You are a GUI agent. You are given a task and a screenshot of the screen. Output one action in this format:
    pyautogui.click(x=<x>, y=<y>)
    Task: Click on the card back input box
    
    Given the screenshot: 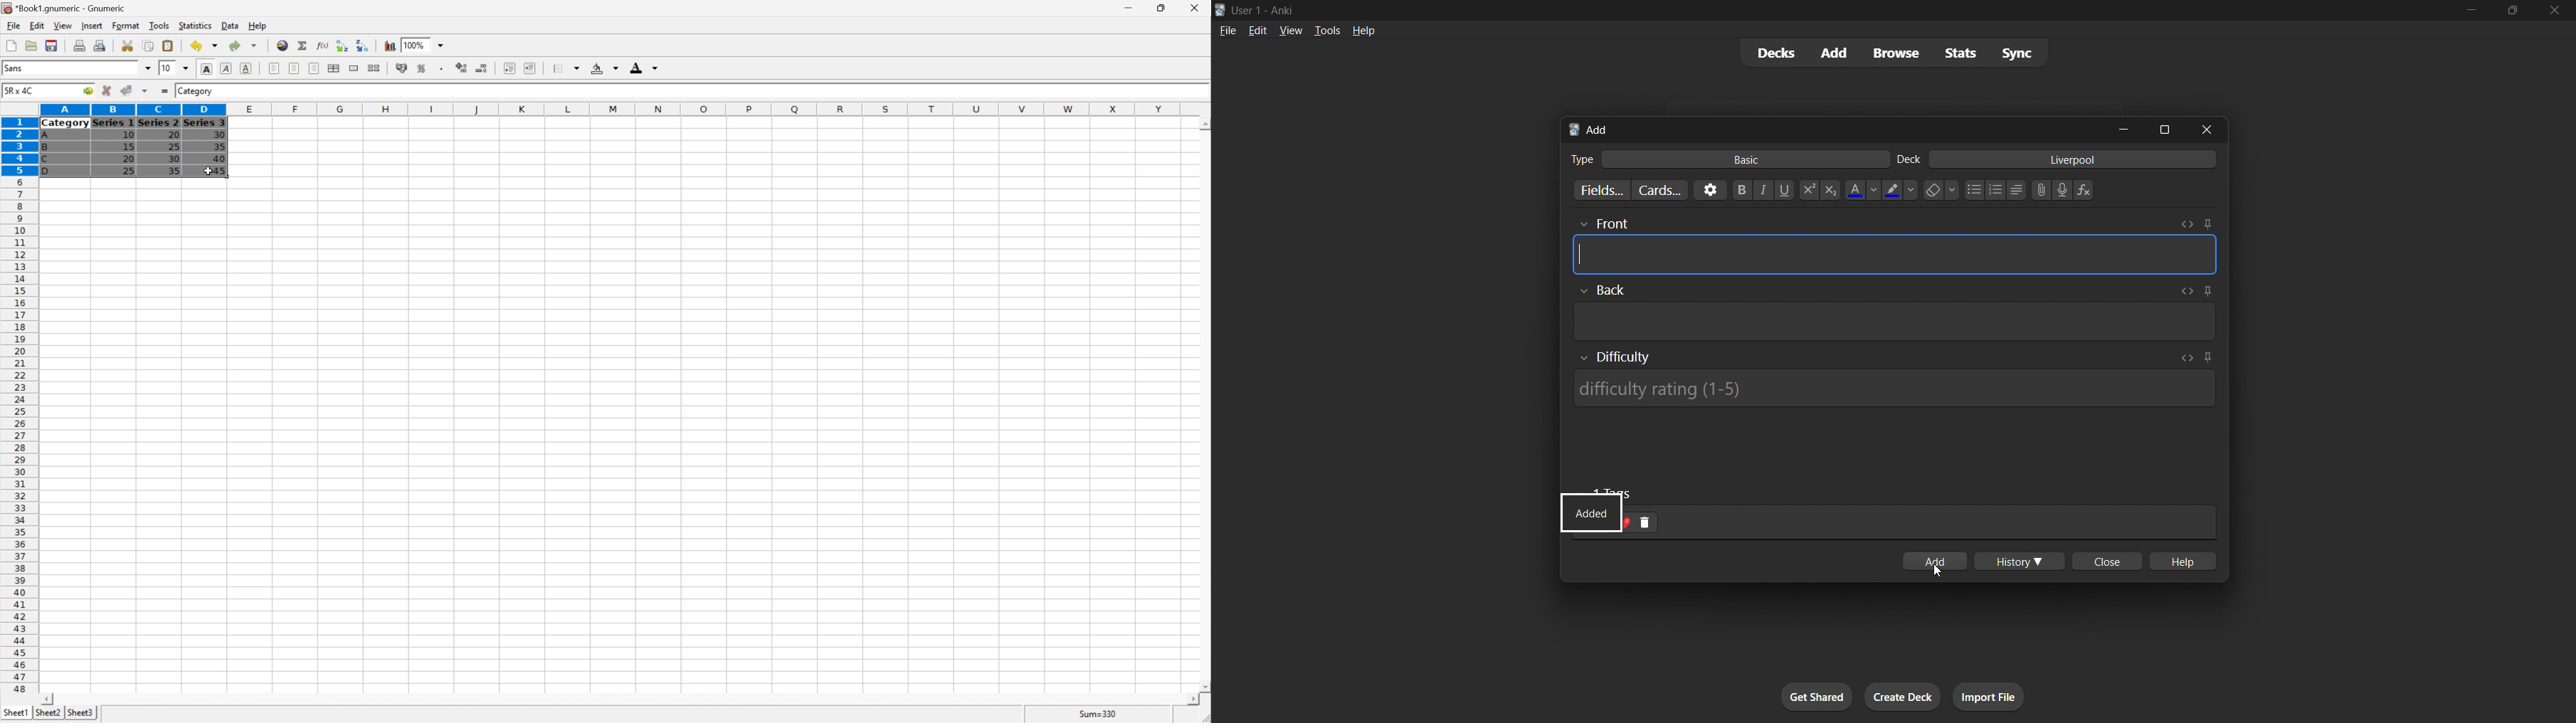 What is the action you would take?
    pyautogui.click(x=1899, y=314)
    